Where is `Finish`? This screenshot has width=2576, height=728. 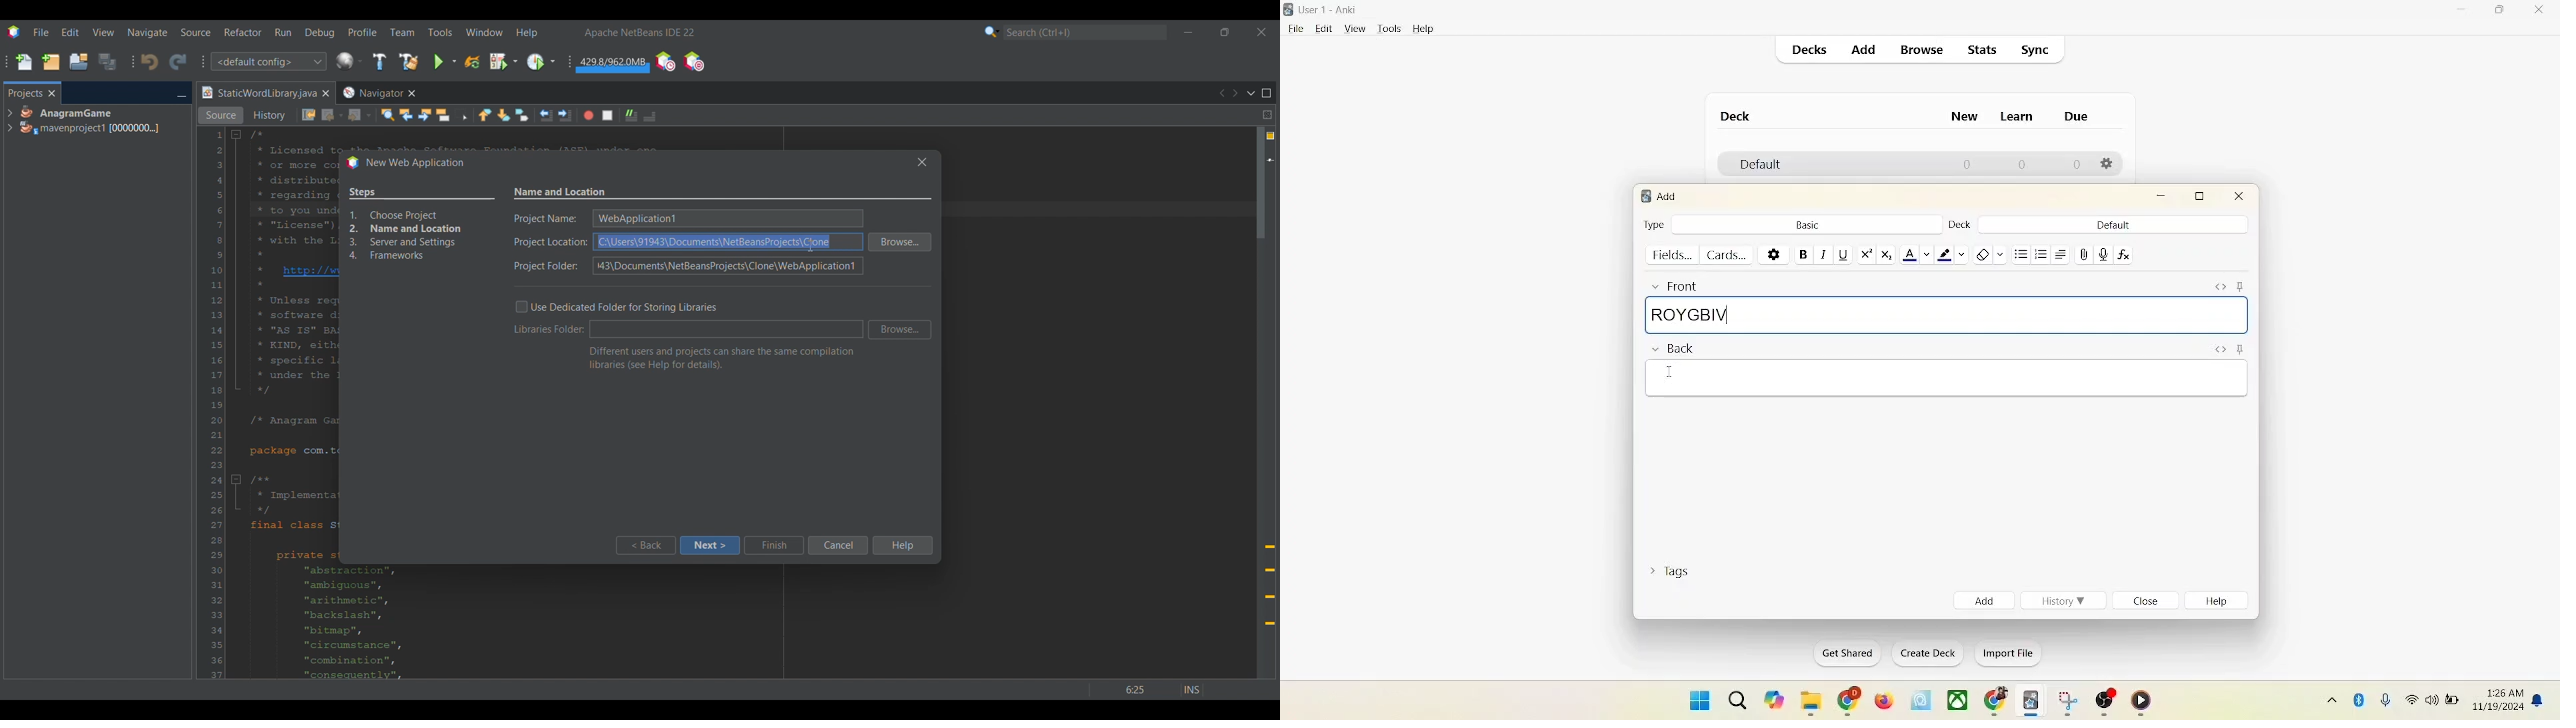
Finish is located at coordinates (773, 545).